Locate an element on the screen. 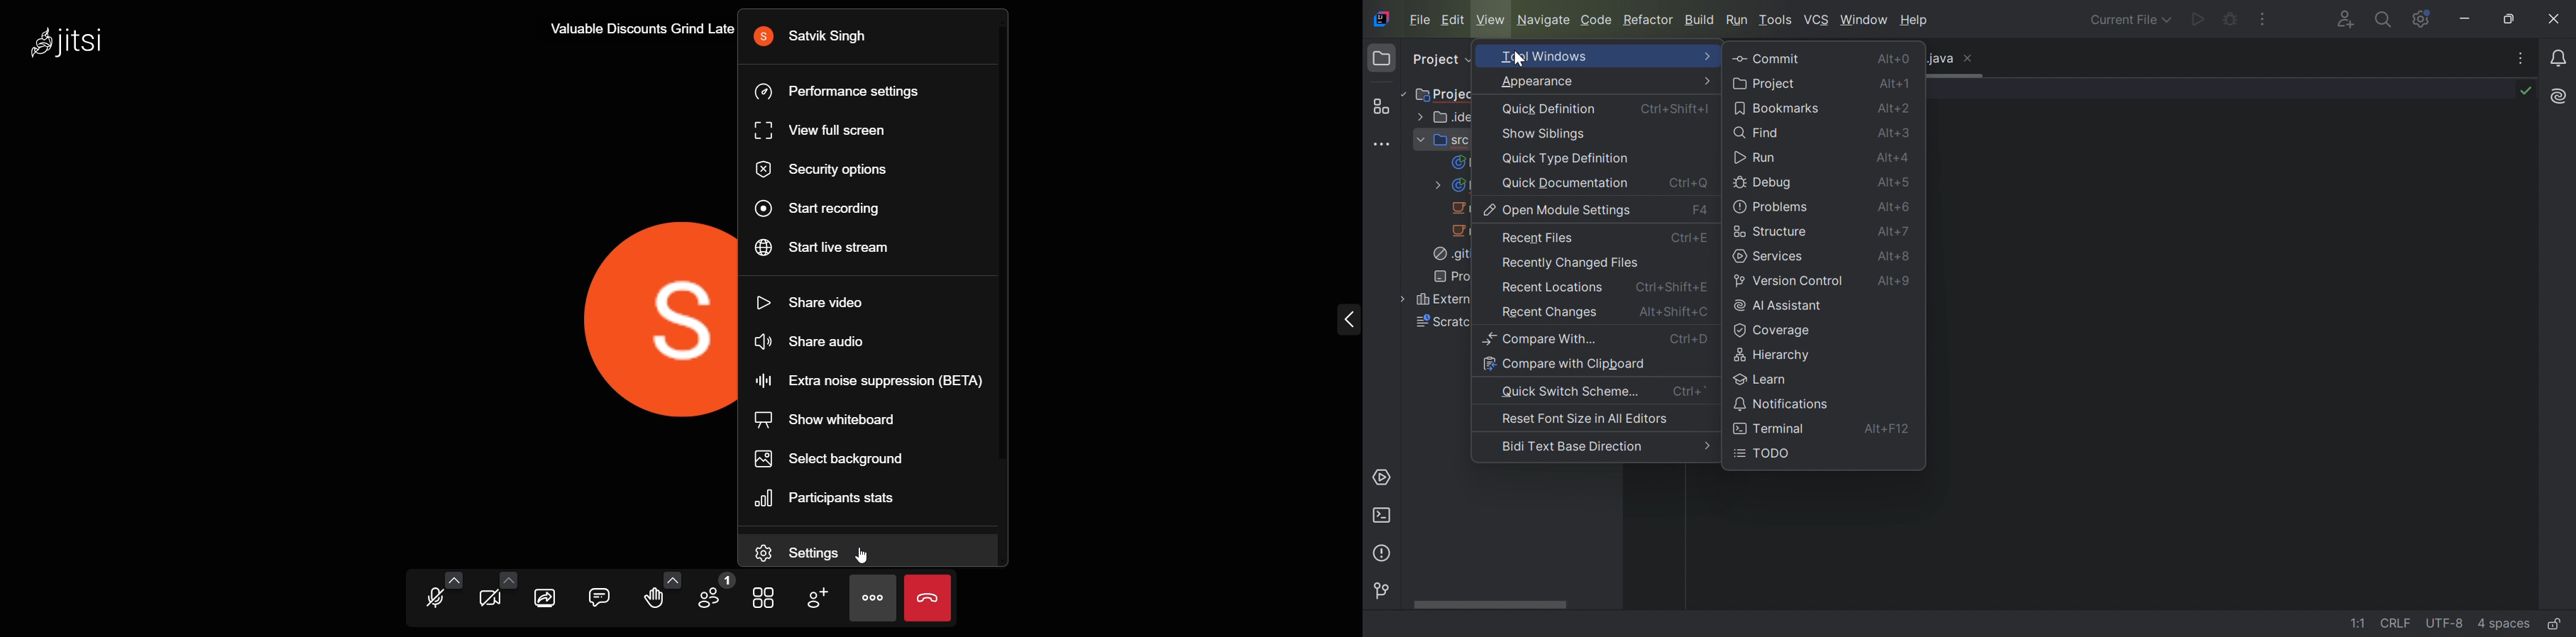  cursor is located at coordinates (861, 557).